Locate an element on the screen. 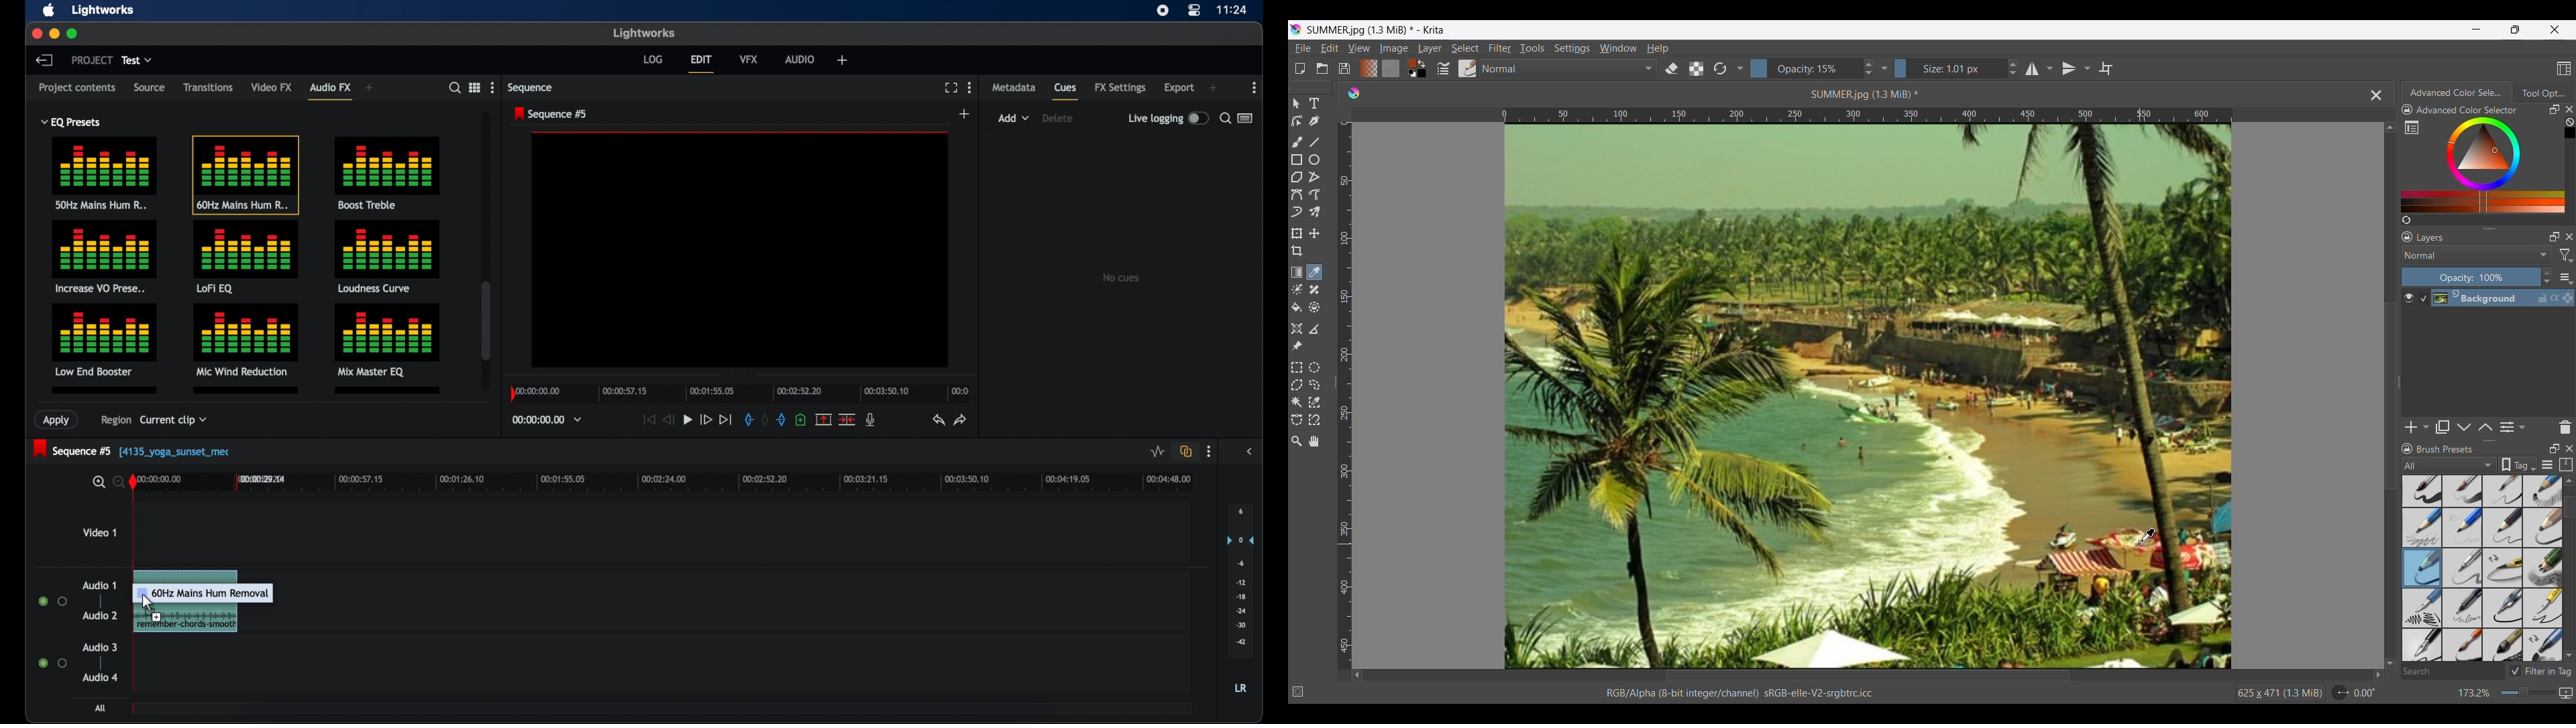 Image resolution: width=2576 pixels, height=728 pixels. Clear all color history is located at coordinates (2569, 122).